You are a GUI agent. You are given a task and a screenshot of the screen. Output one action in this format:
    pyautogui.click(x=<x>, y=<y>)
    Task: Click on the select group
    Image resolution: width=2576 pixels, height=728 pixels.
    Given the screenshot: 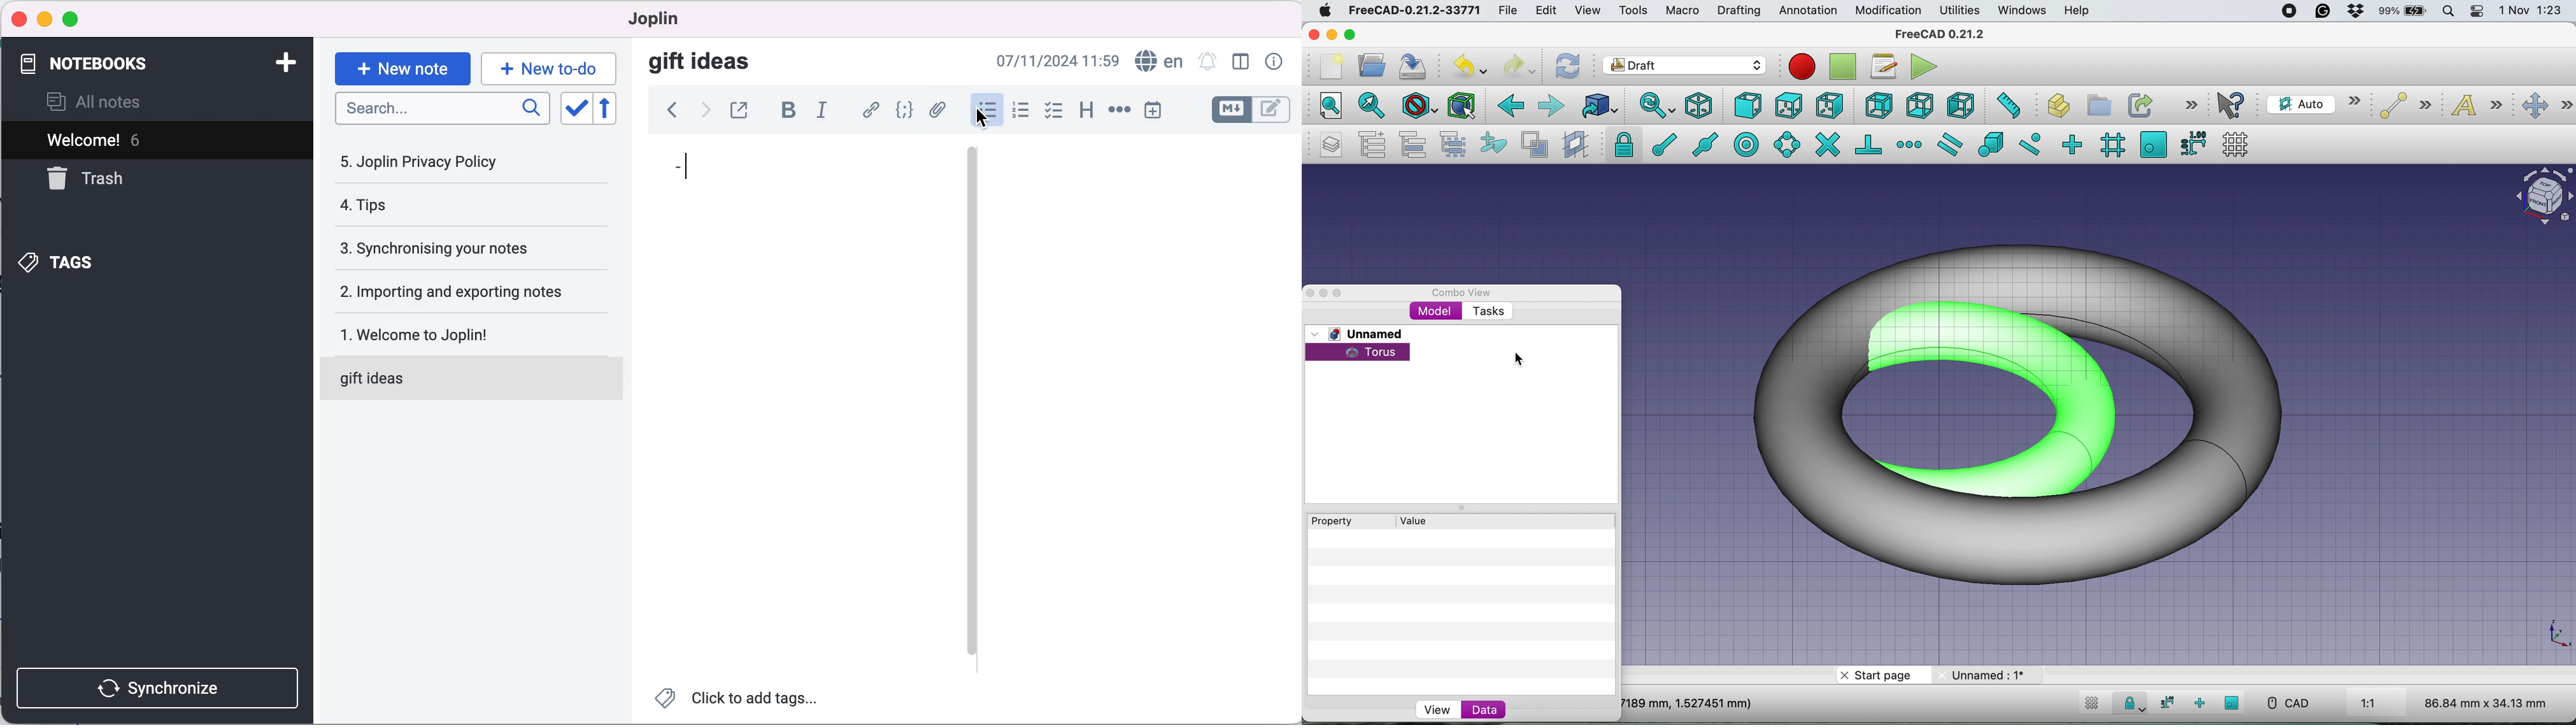 What is the action you would take?
    pyautogui.click(x=1457, y=144)
    